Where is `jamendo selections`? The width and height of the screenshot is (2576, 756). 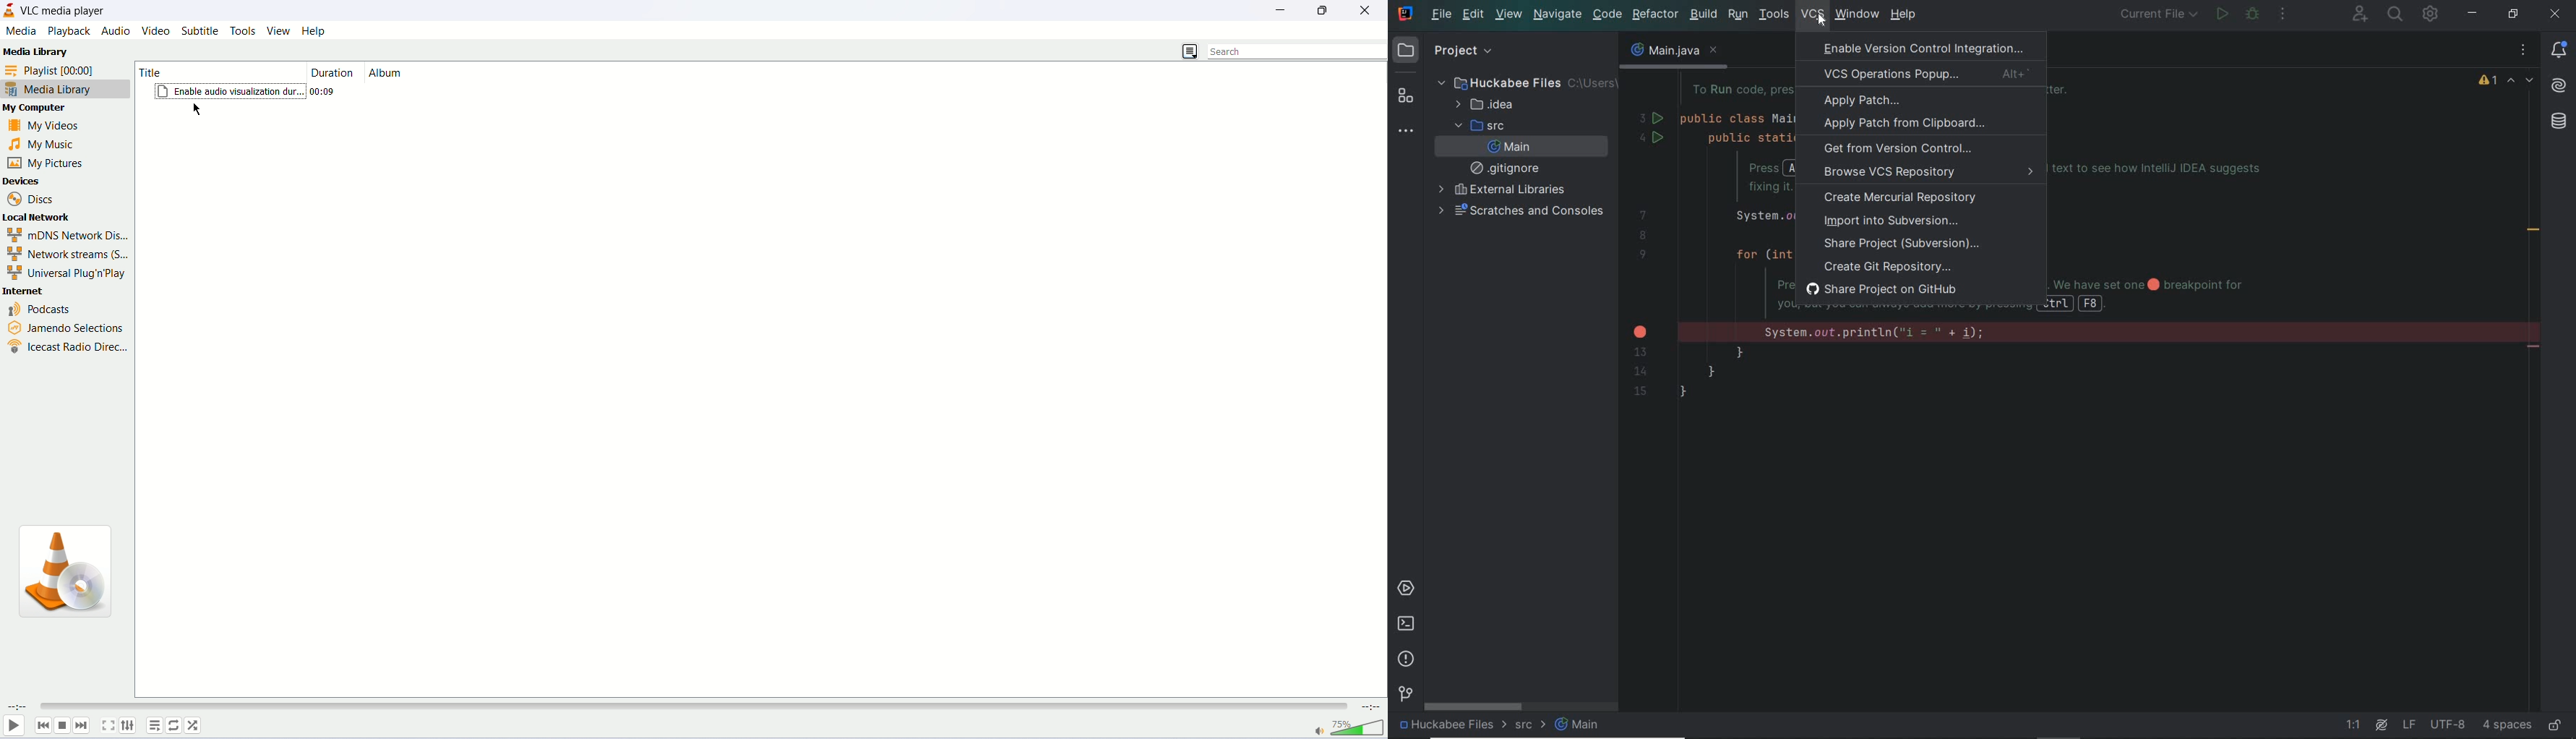 jamendo selections is located at coordinates (62, 325).